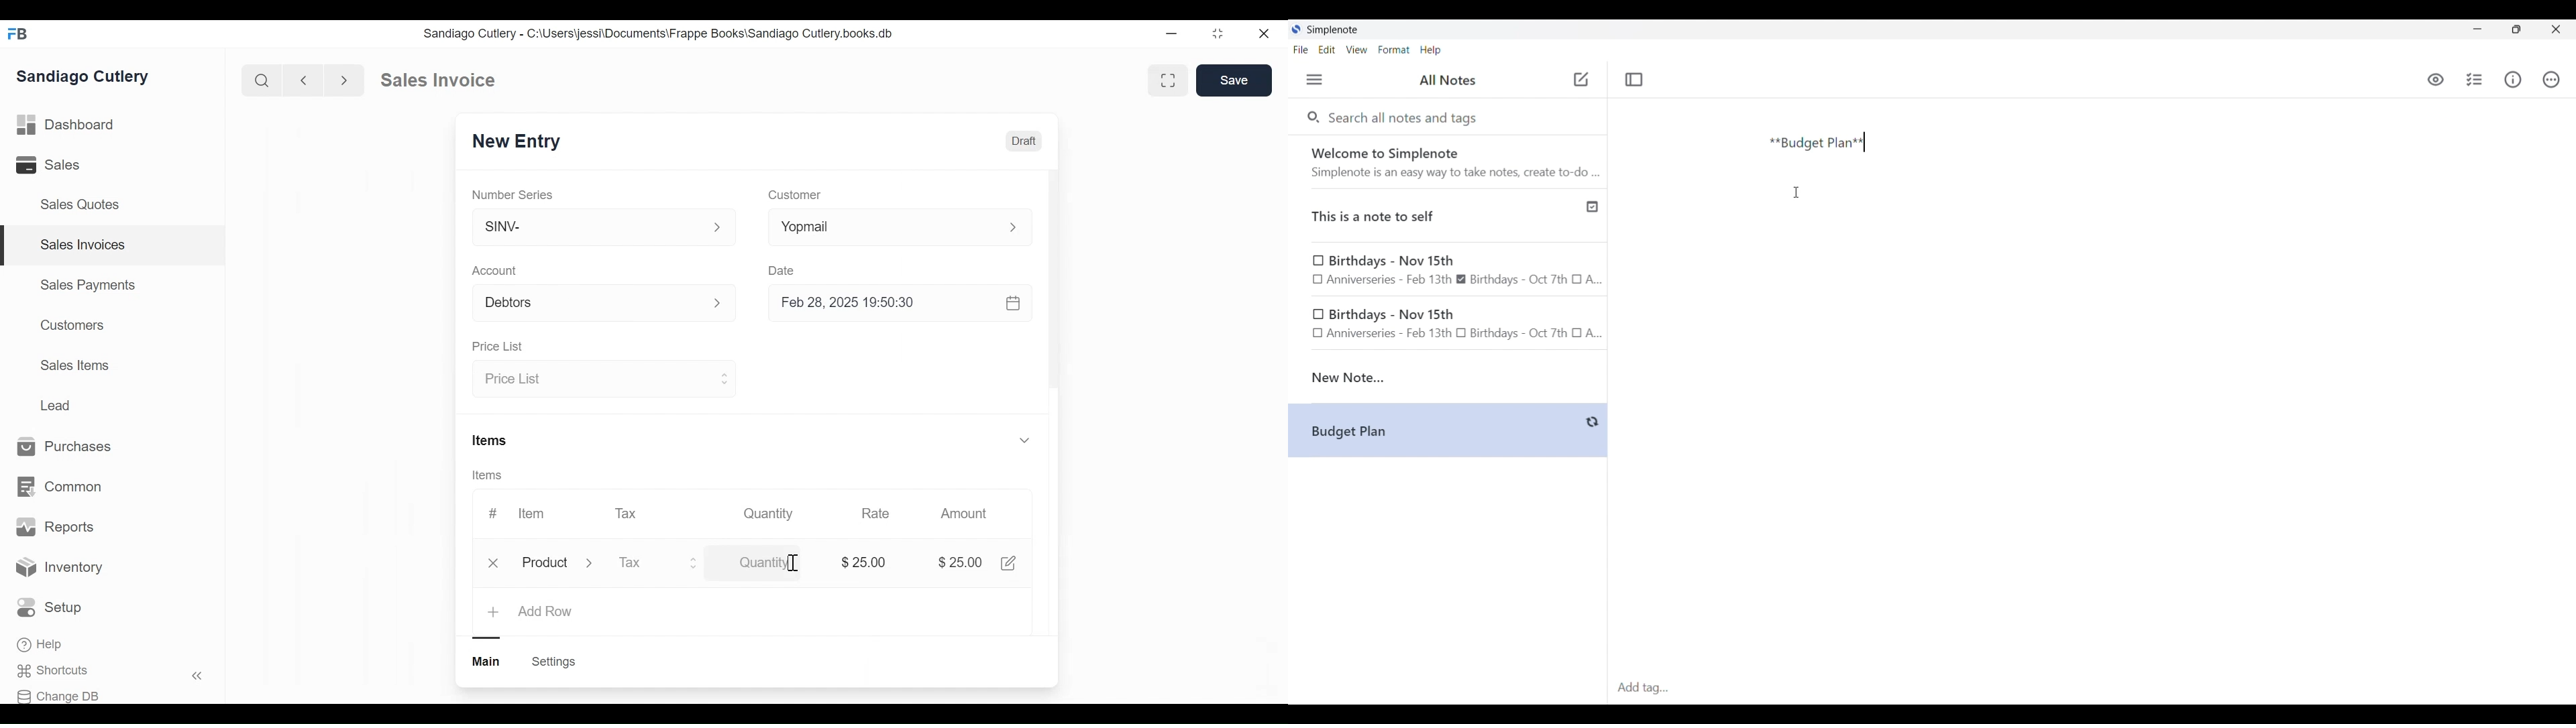  What do you see at coordinates (2092, 688) in the screenshot?
I see `Click to type in tags` at bounding box center [2092, 688].